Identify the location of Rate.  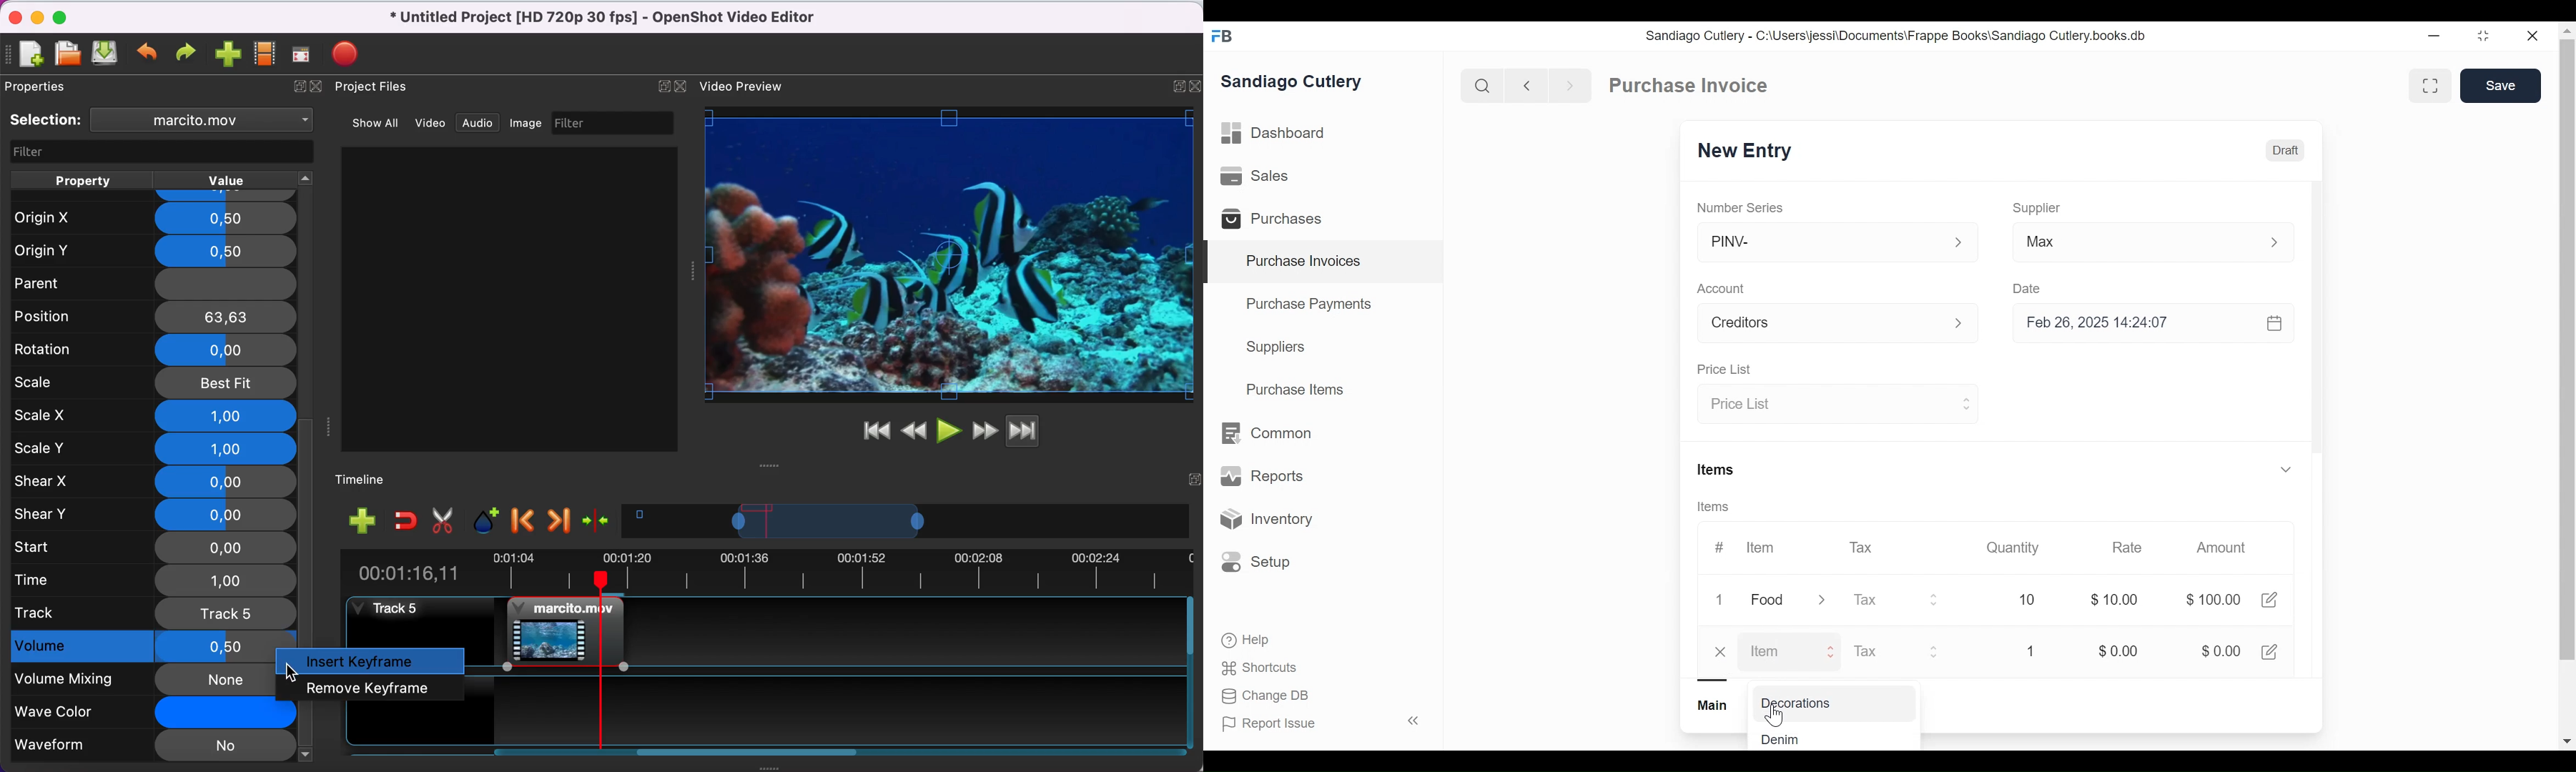
(2128, 548).